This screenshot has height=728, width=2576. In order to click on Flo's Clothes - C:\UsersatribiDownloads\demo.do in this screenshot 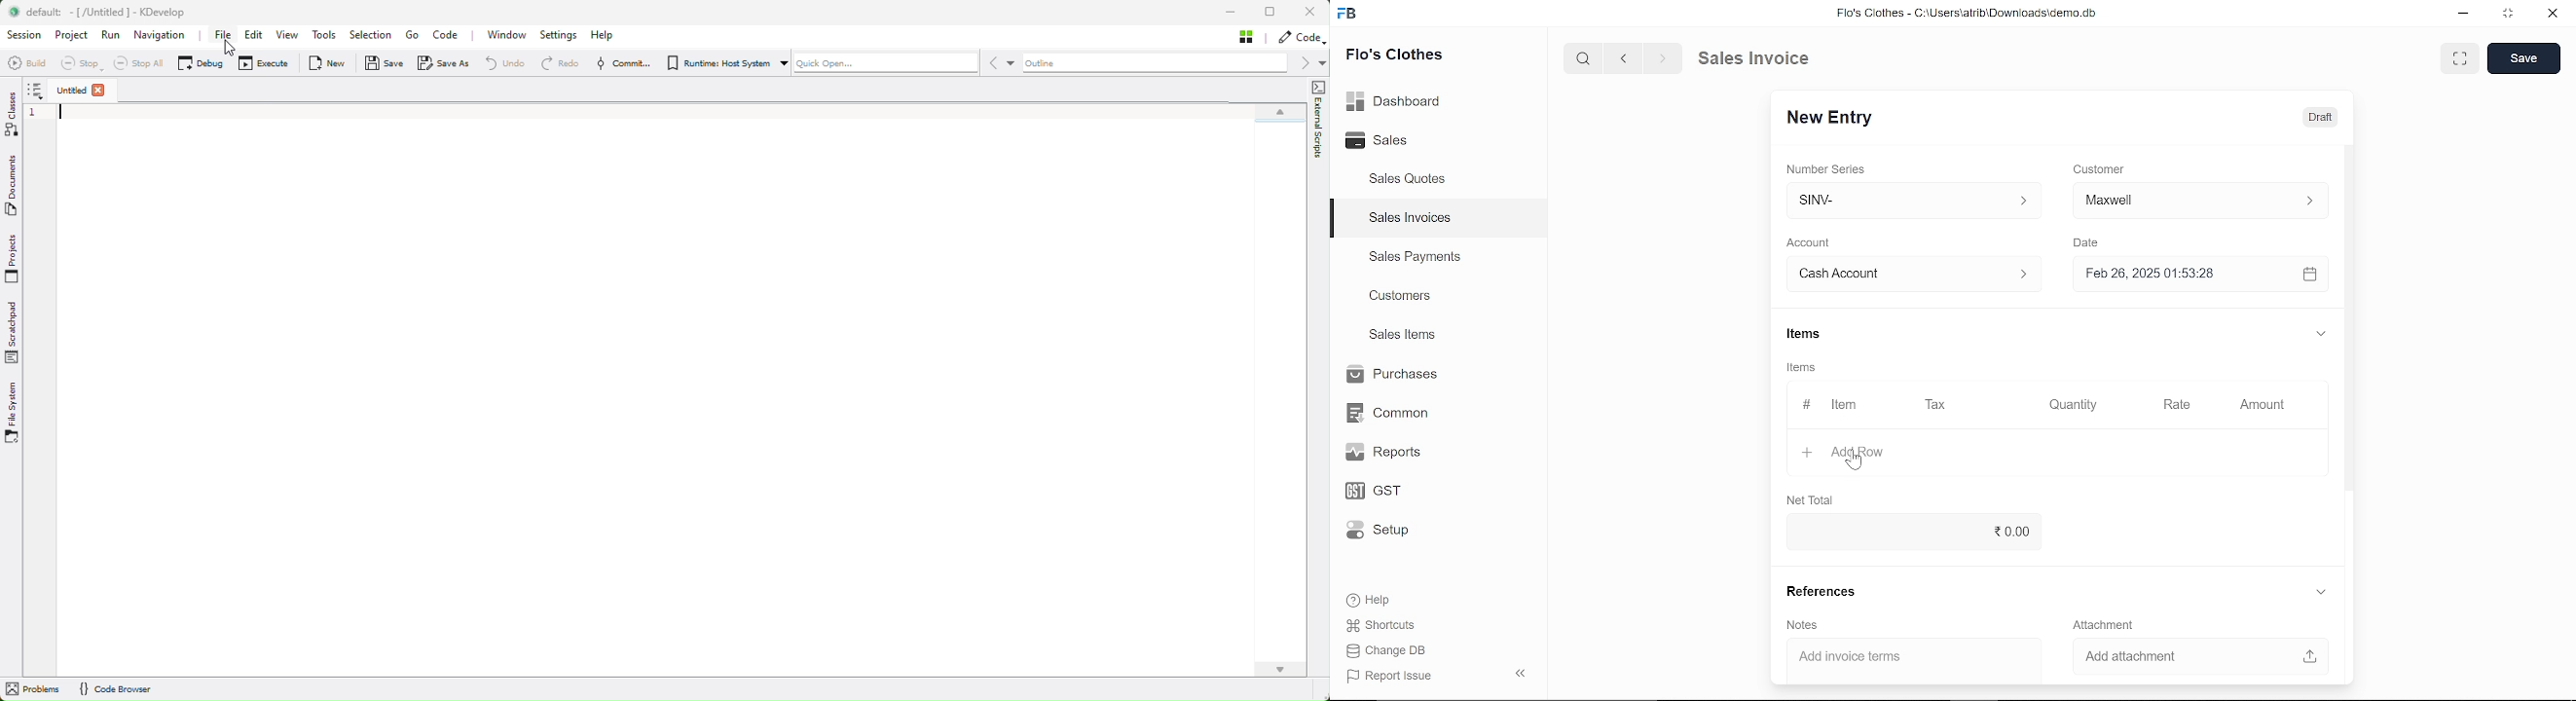, I will do `click(1974, 15)`.